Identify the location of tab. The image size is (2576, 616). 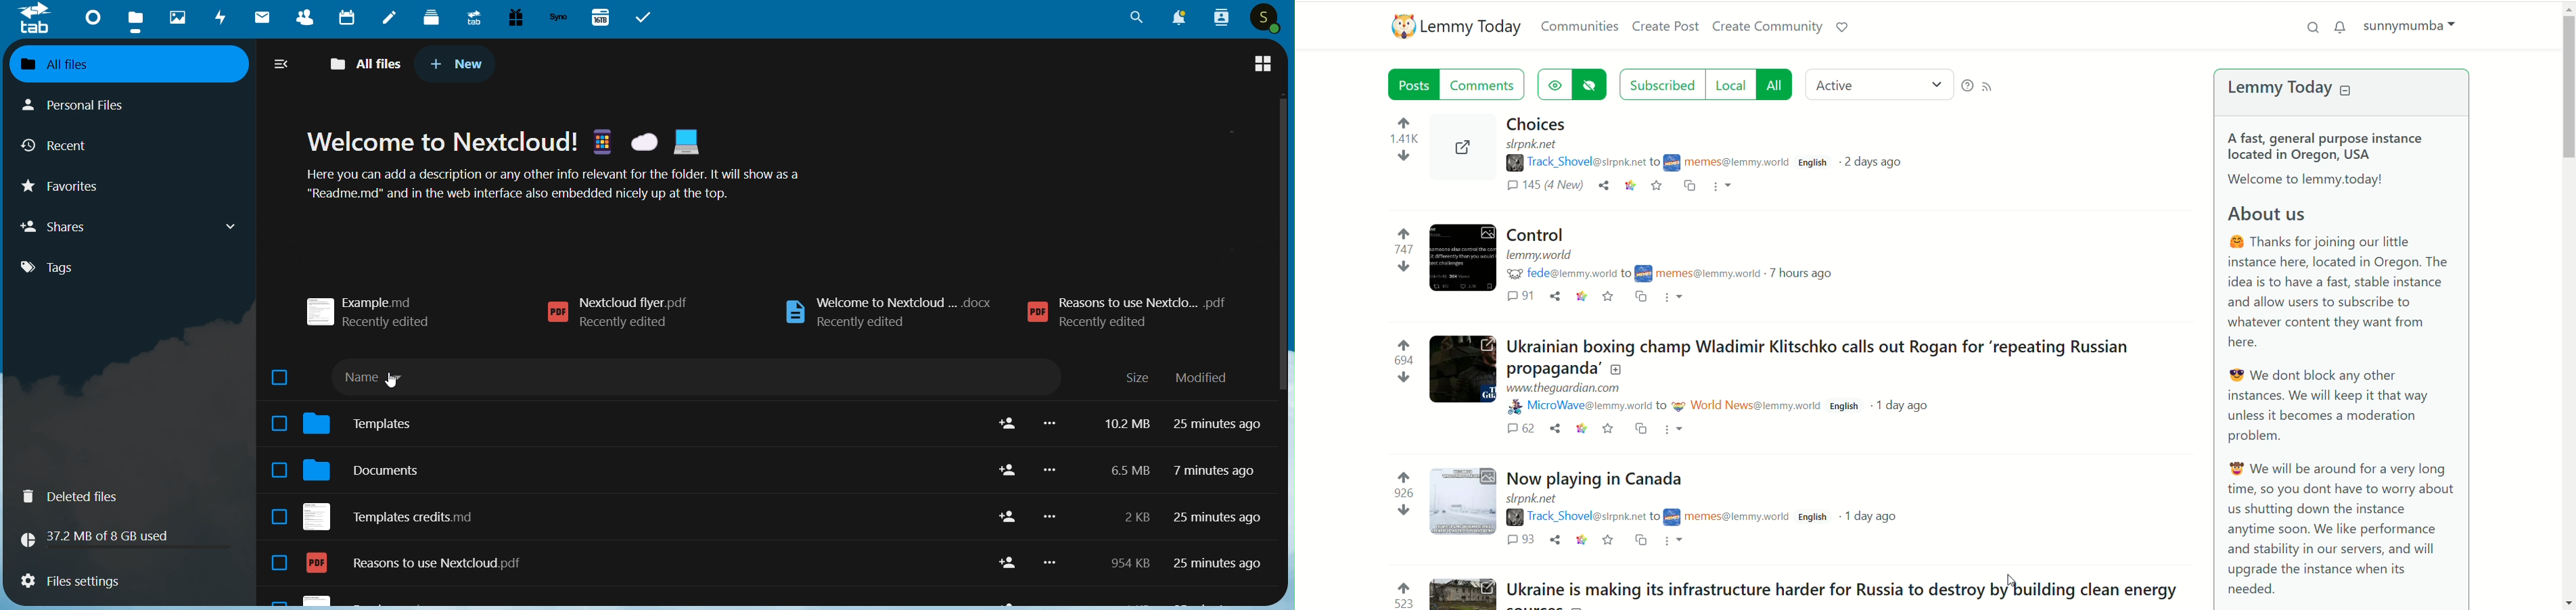
(34, 19).